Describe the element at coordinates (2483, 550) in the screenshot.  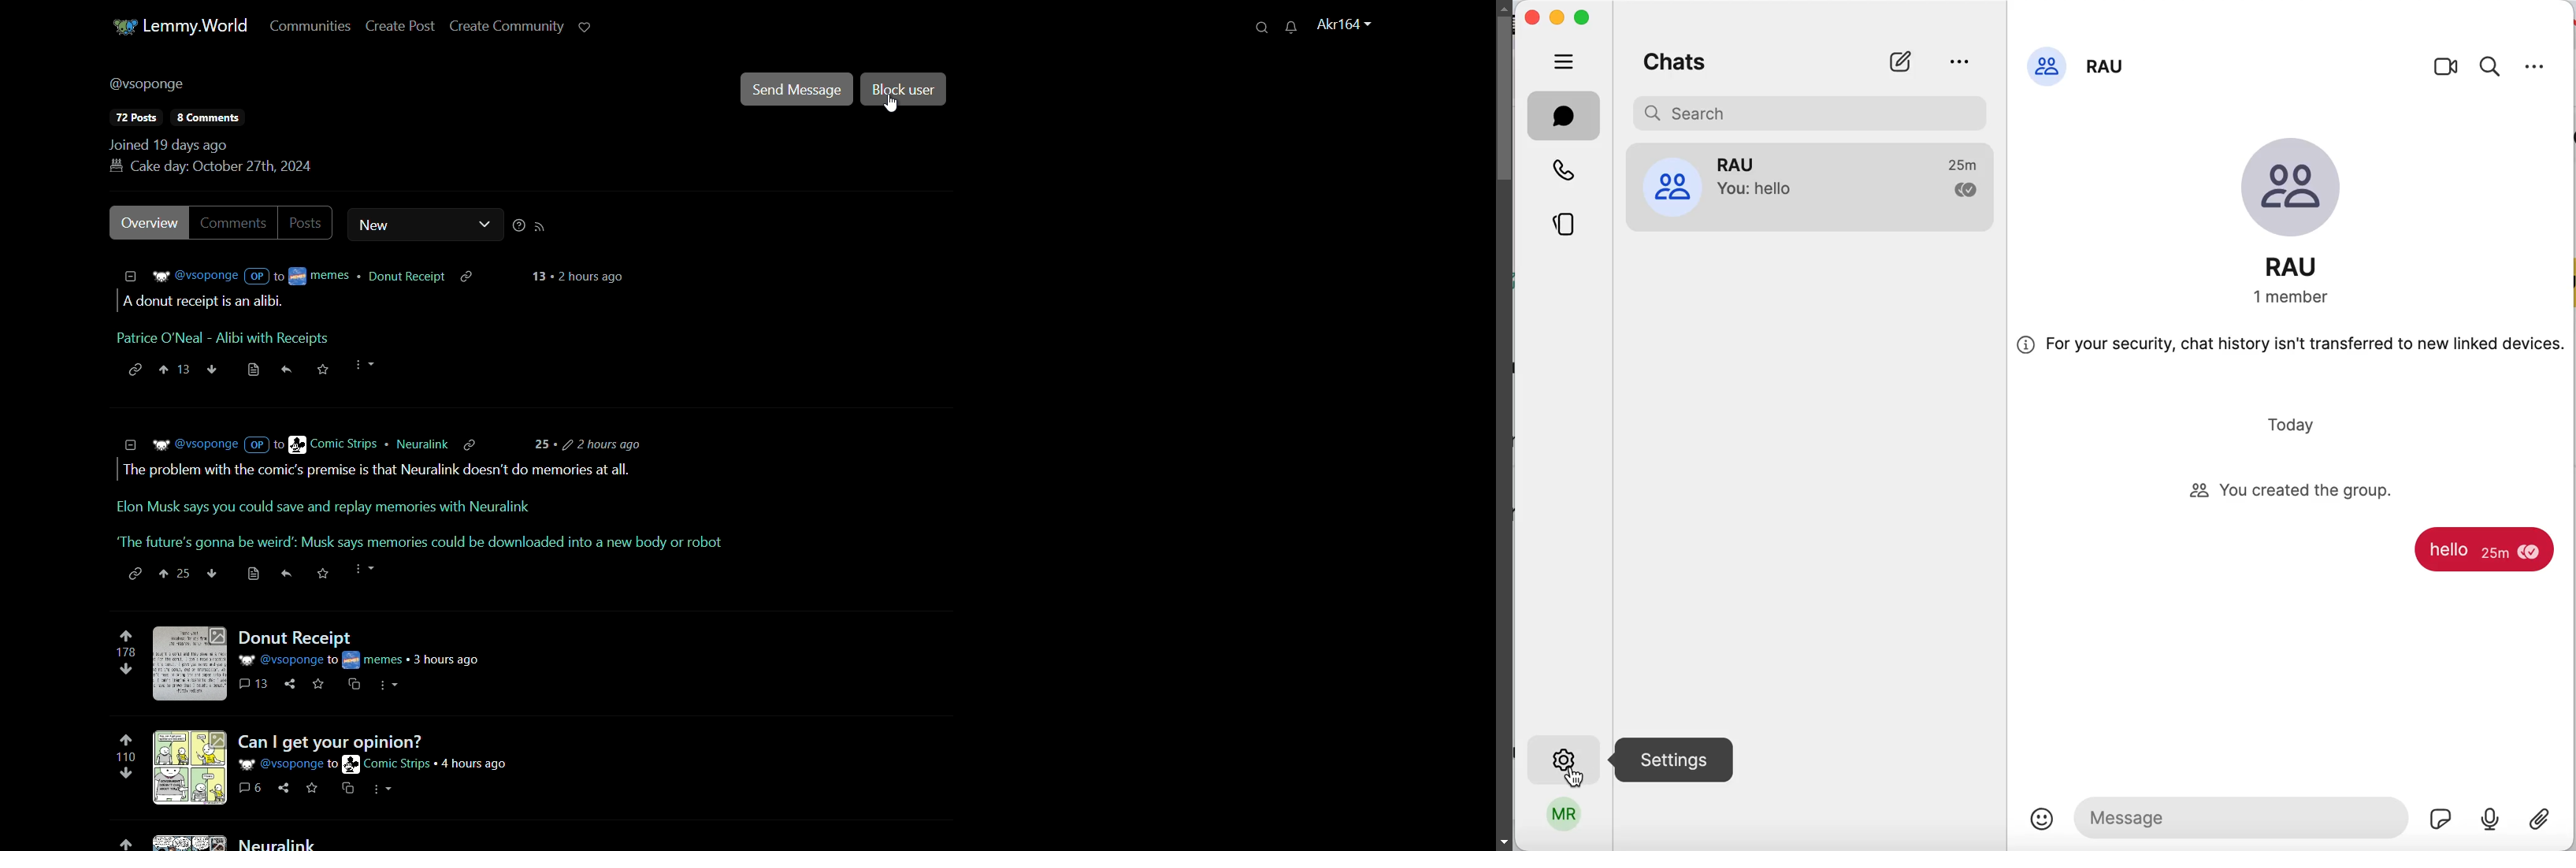
I see `message` at that location.